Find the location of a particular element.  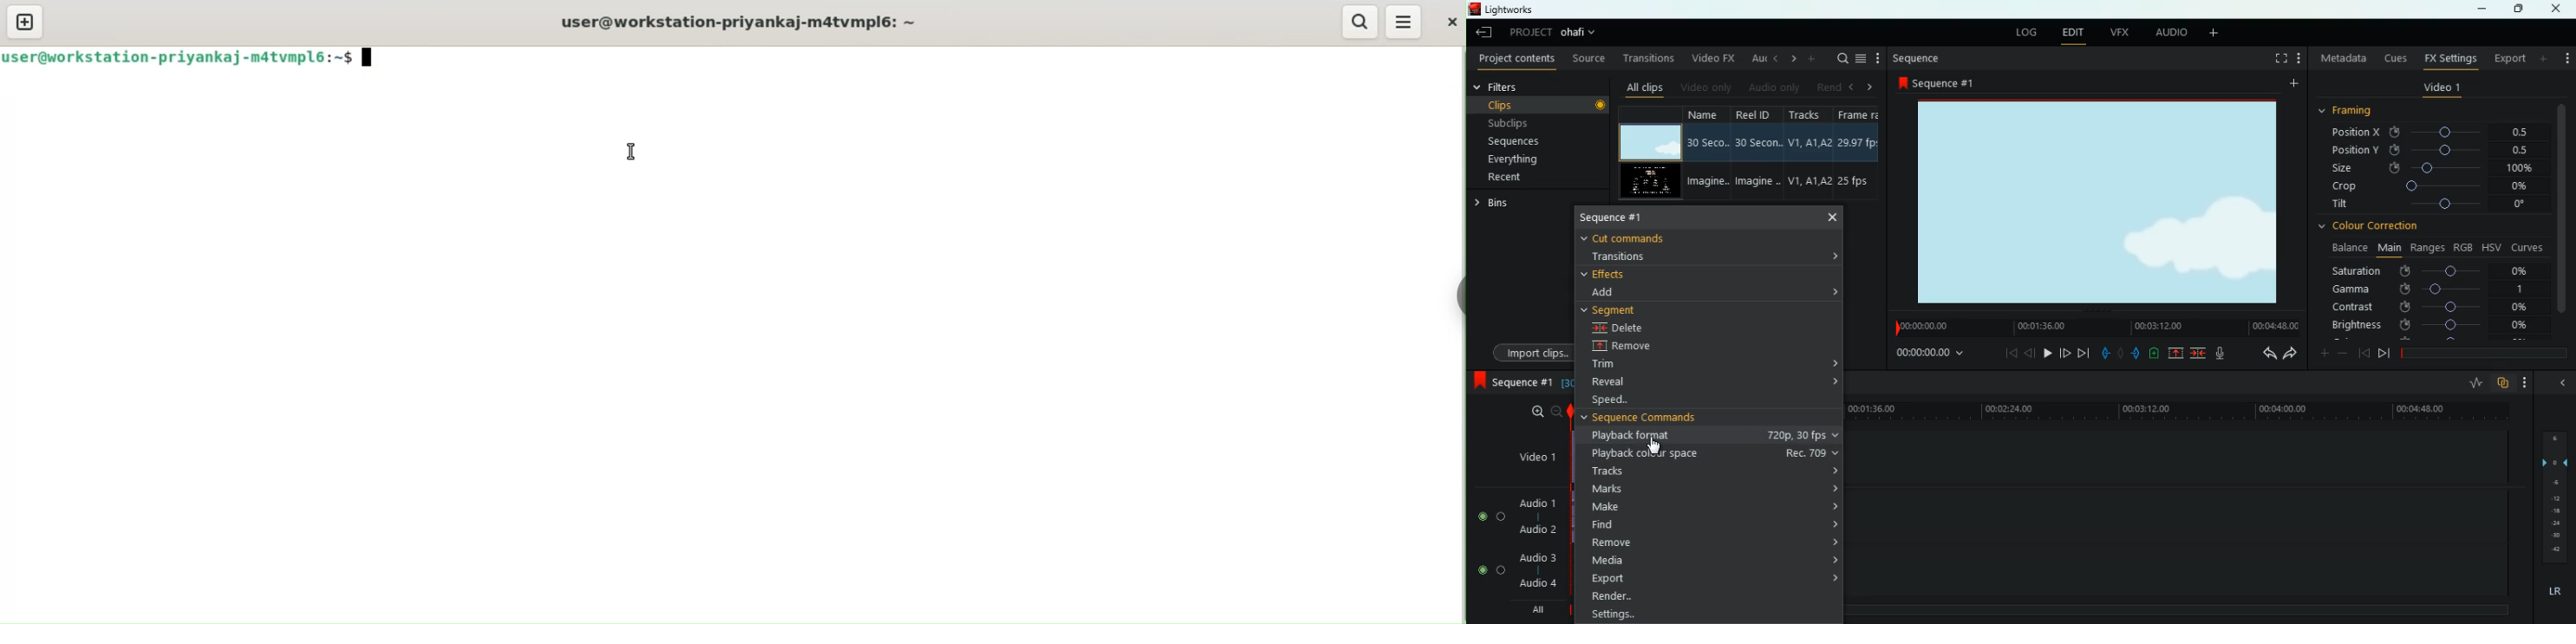

fx settings is located at coordinates (2450, 60).